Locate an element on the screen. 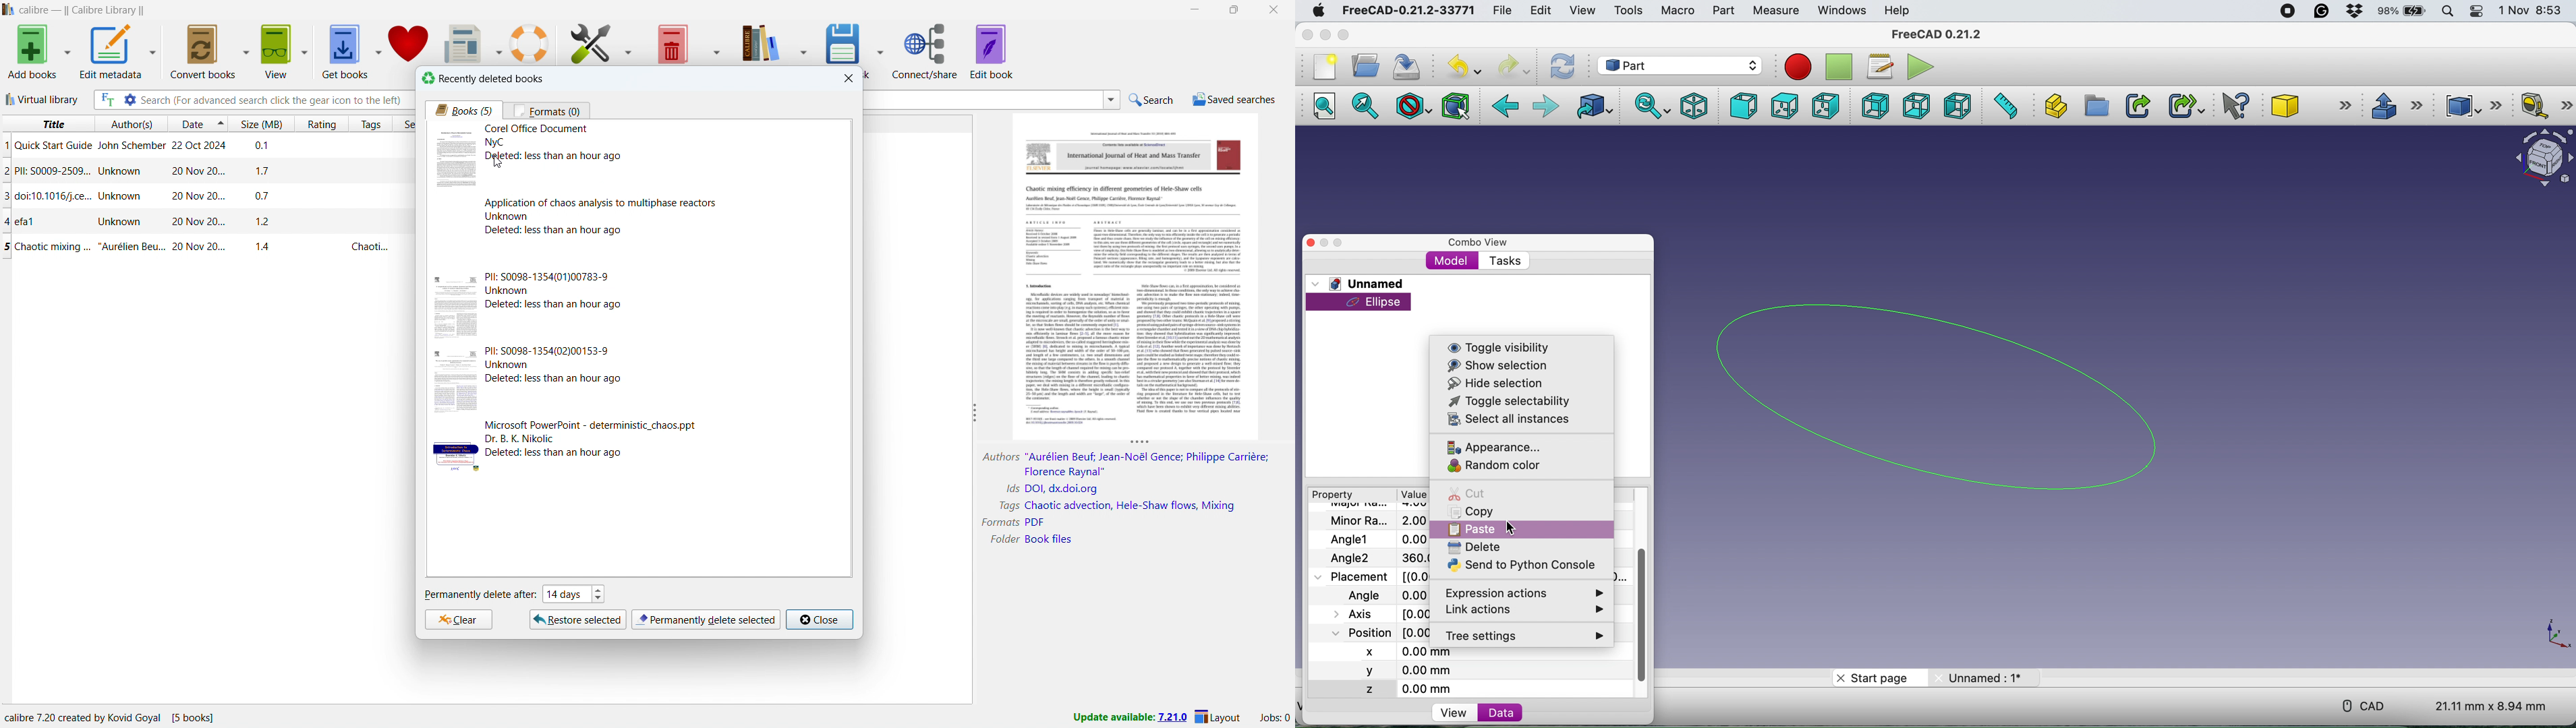 Image resolution: width=2576 pixels, height=728 pixels. xy coordinate is located at coordinates (2555, 638).